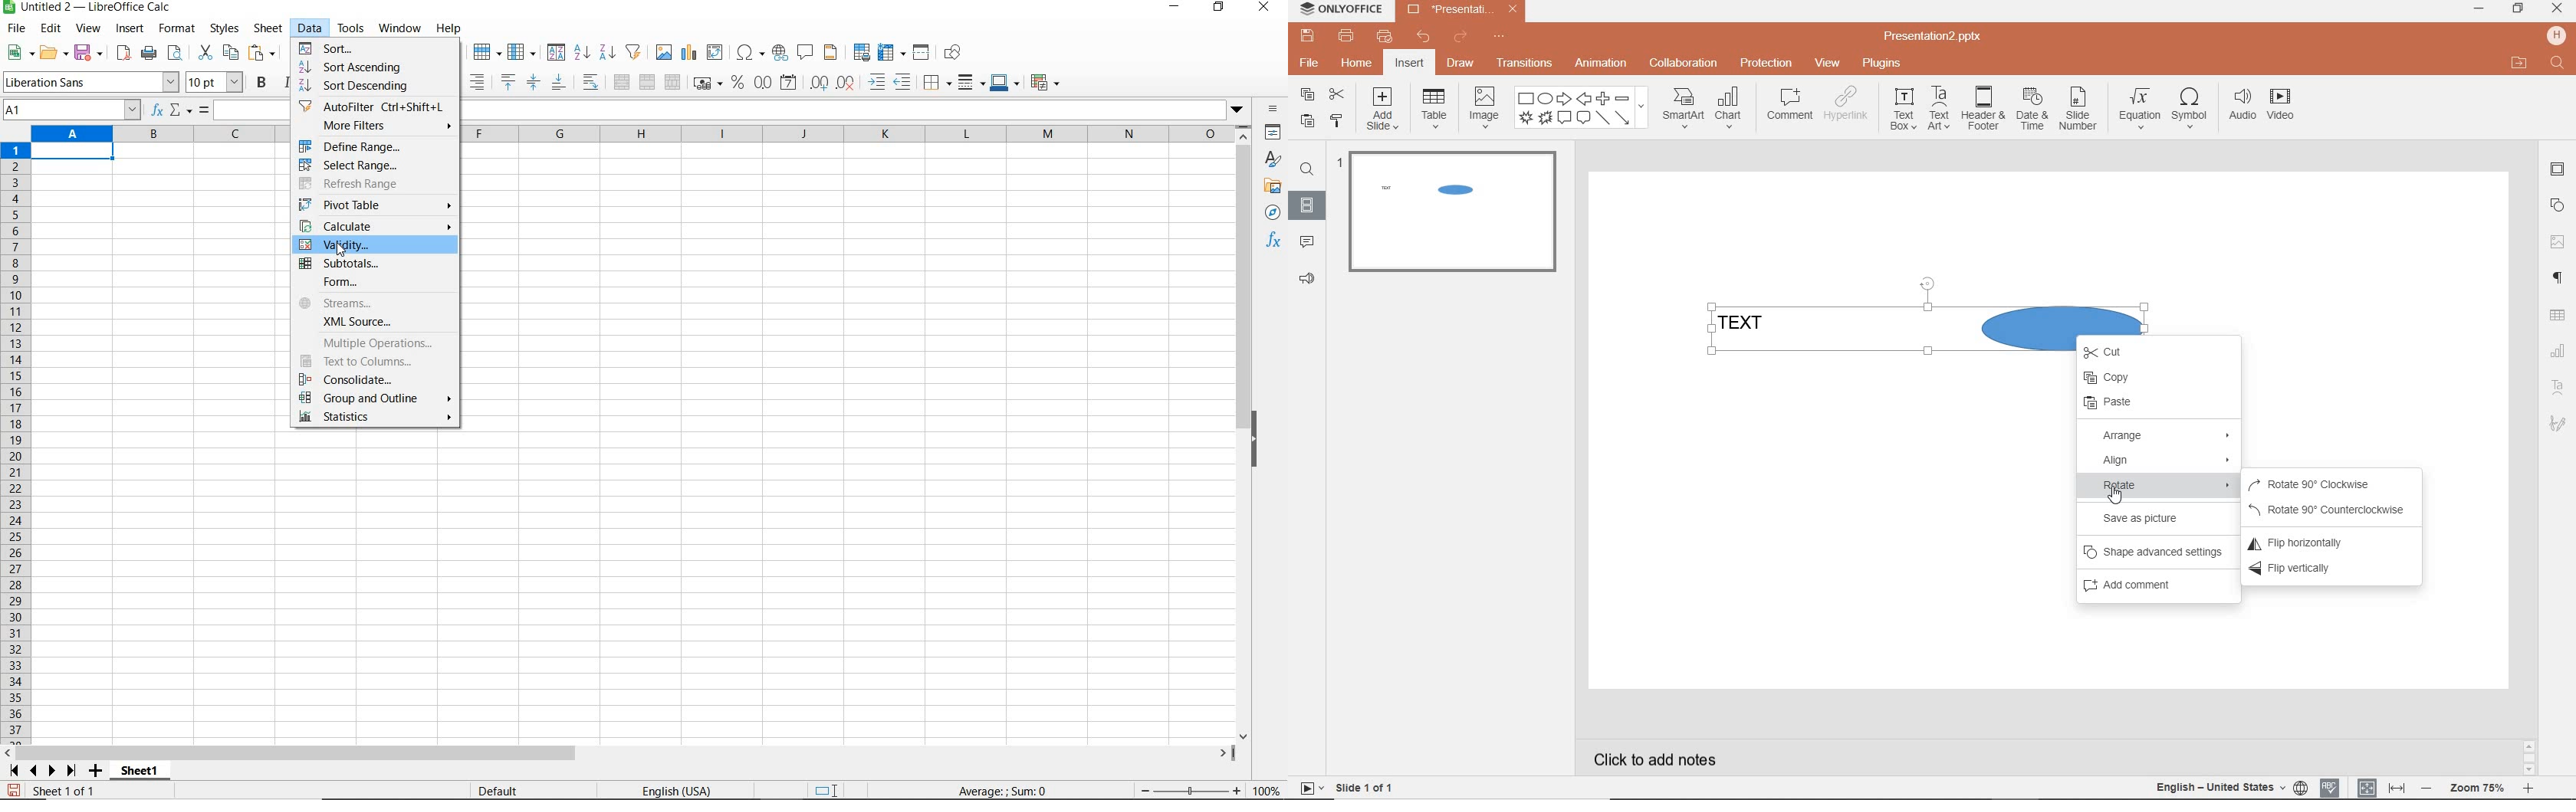 The height and width of the screenshot is (812, 2576). What do you see at coordinates (372, 246) in the screenshot?
I see `validity` at bounding box center [372, 246].